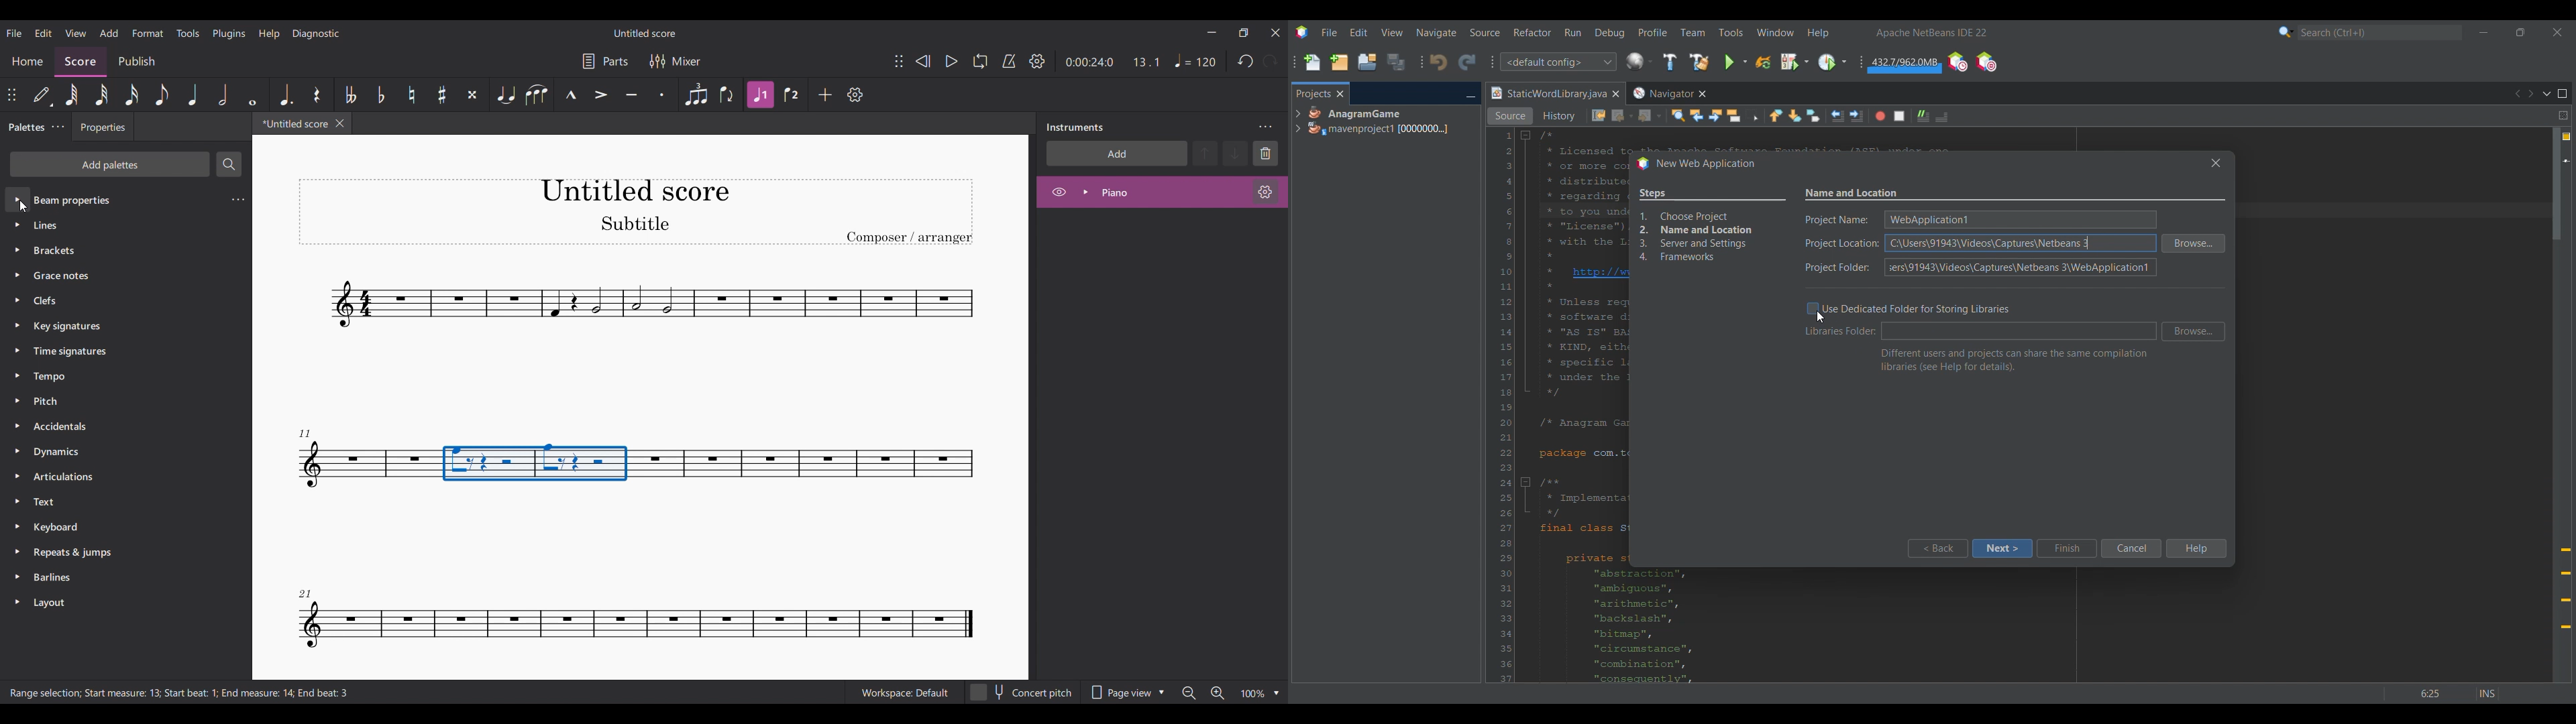 The image size is (2576, 728). I want to click on Indicates libraries folder textbox, so click(1841, 333).